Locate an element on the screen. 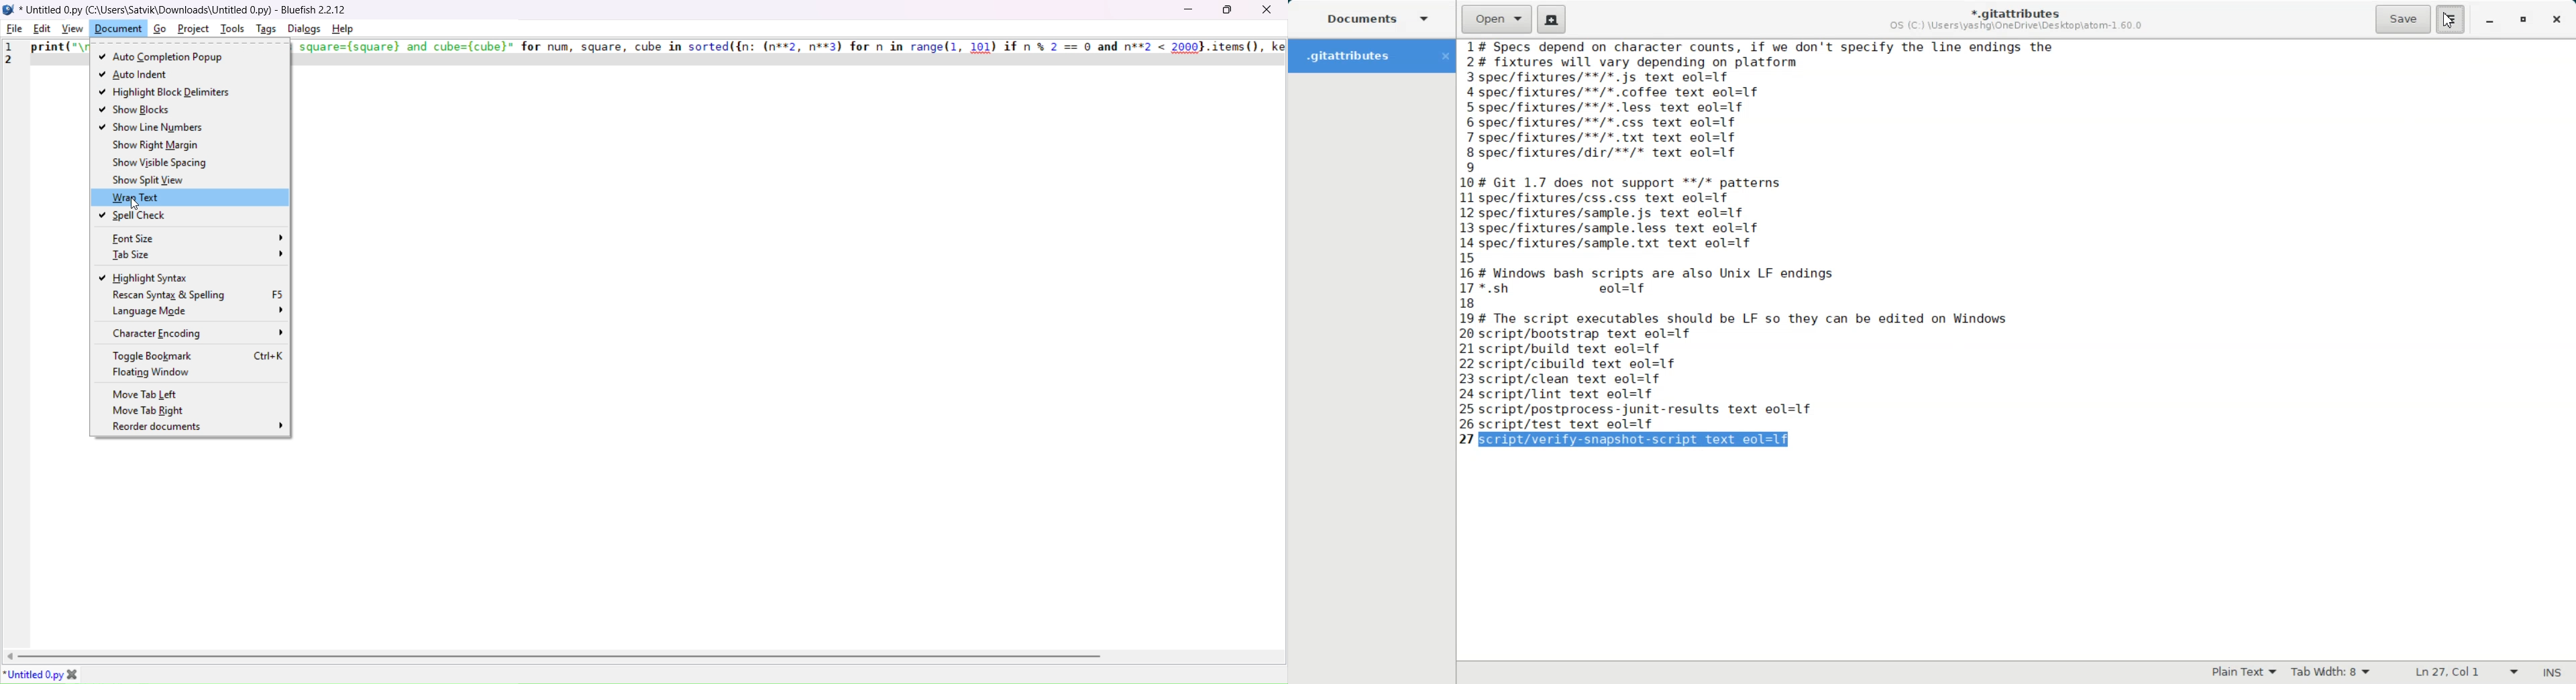 The height and width of the screenshot is (700, 2576). document is located at coordinates (115, 28).